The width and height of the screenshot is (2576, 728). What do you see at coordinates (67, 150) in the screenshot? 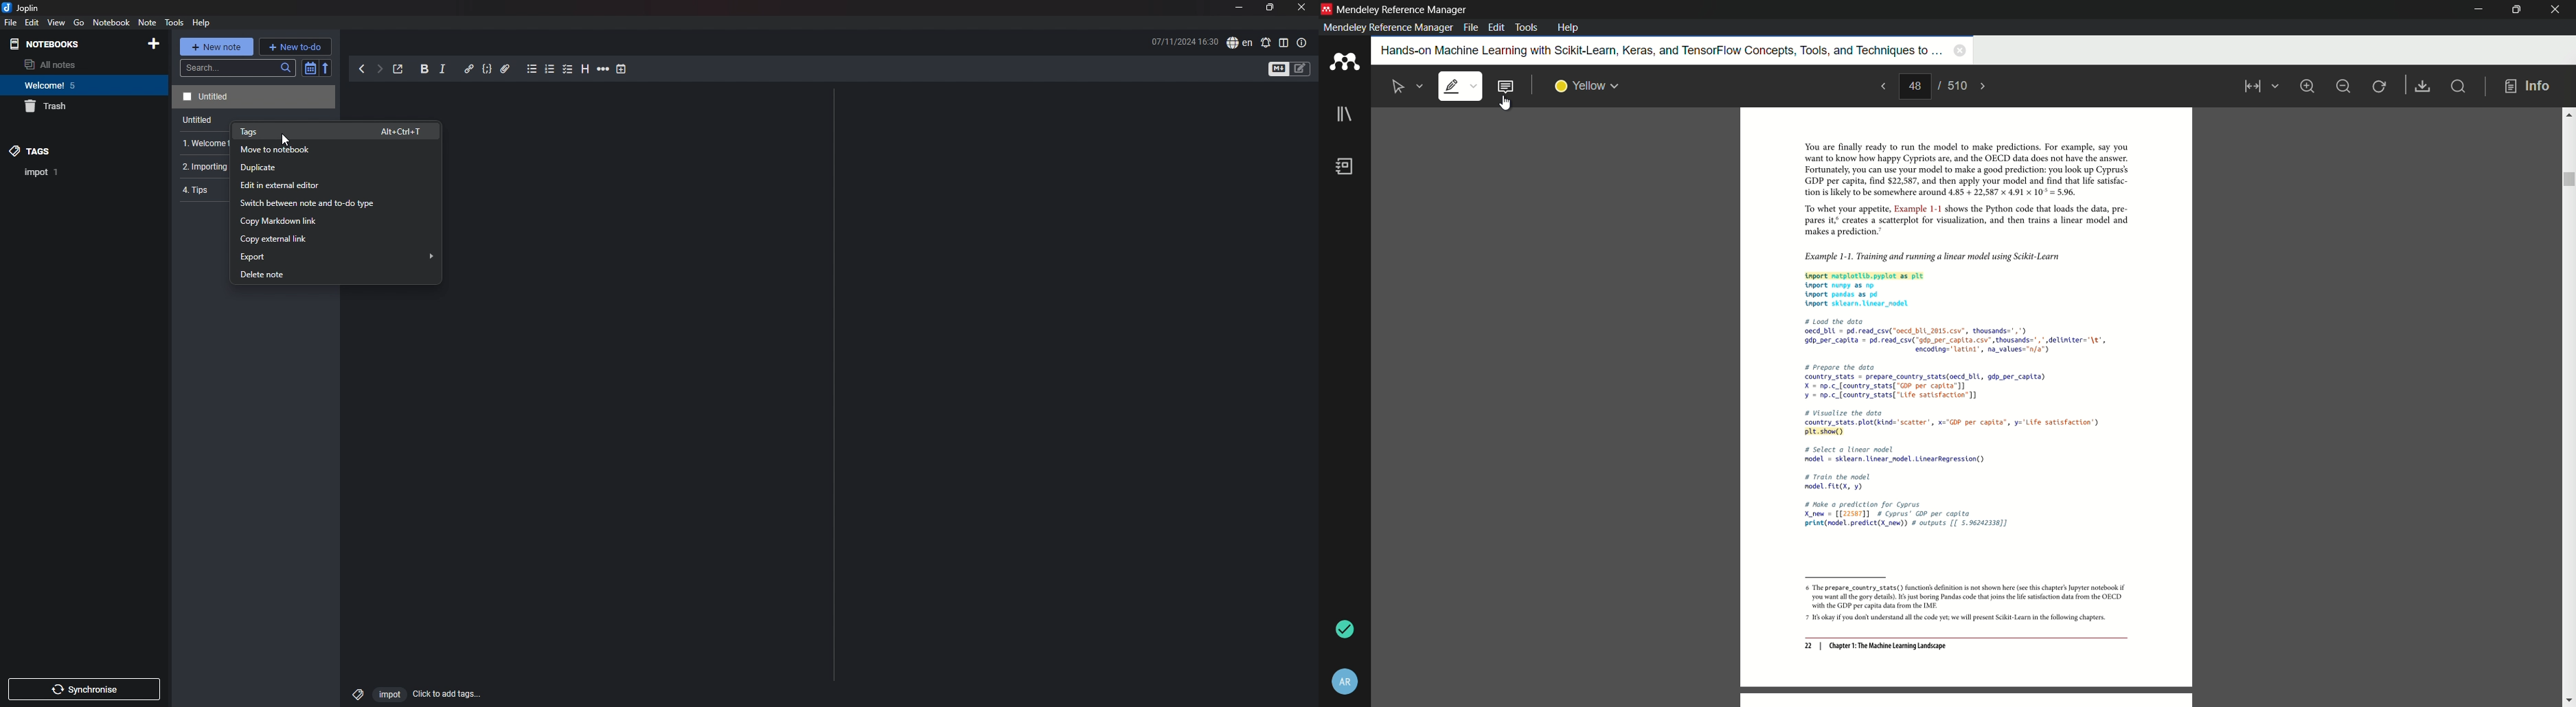
I see `tags` at bounding box center [67, 150].